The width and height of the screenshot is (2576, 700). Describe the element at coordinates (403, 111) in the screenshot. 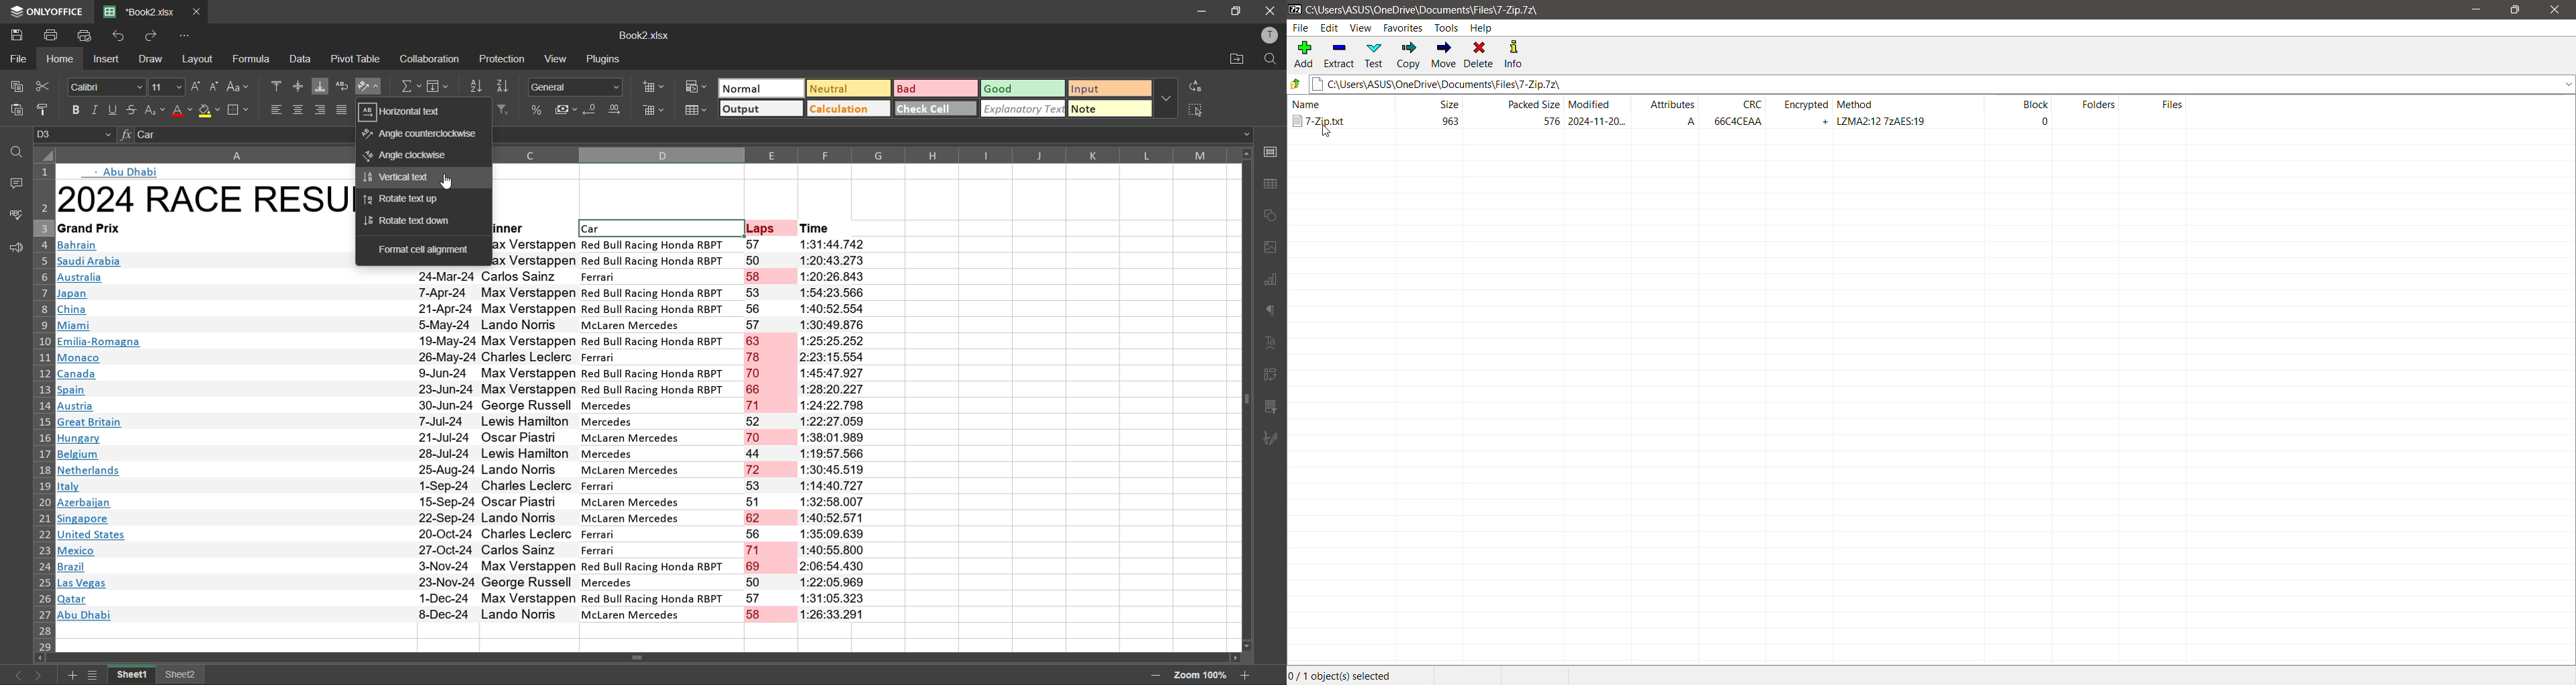

I see `horizontal text` at that location.